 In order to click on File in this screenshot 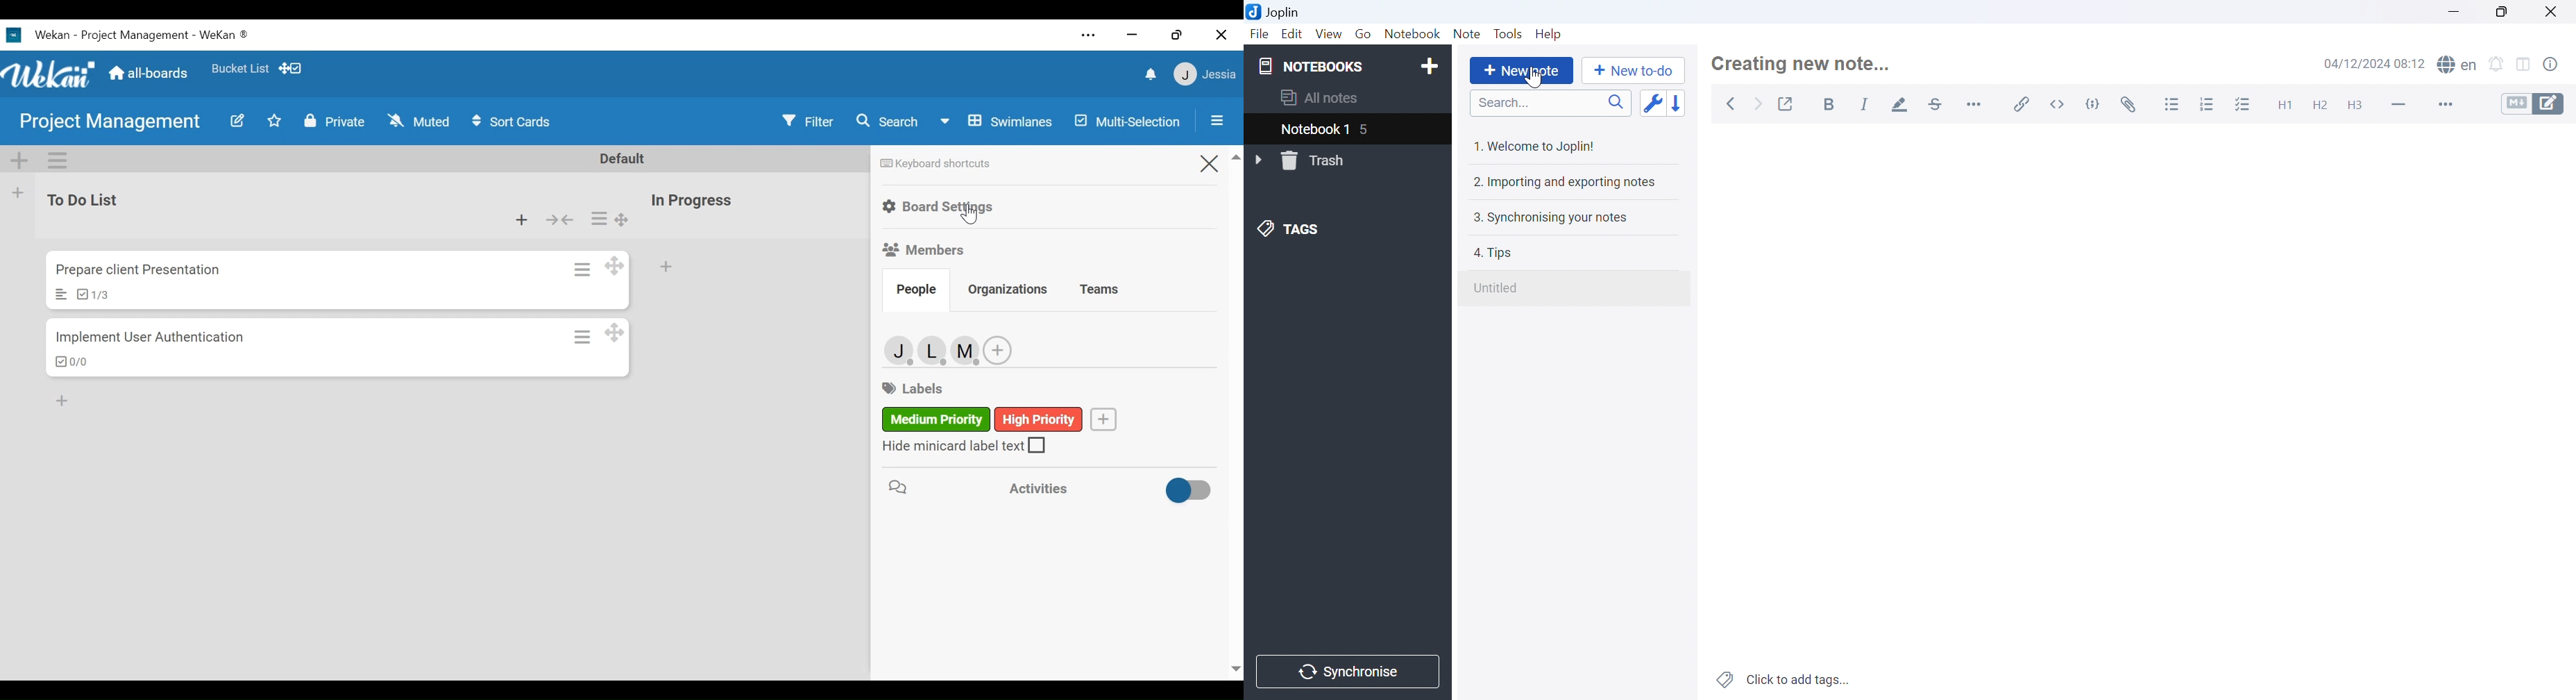, I will do `click(1260, 35)`.